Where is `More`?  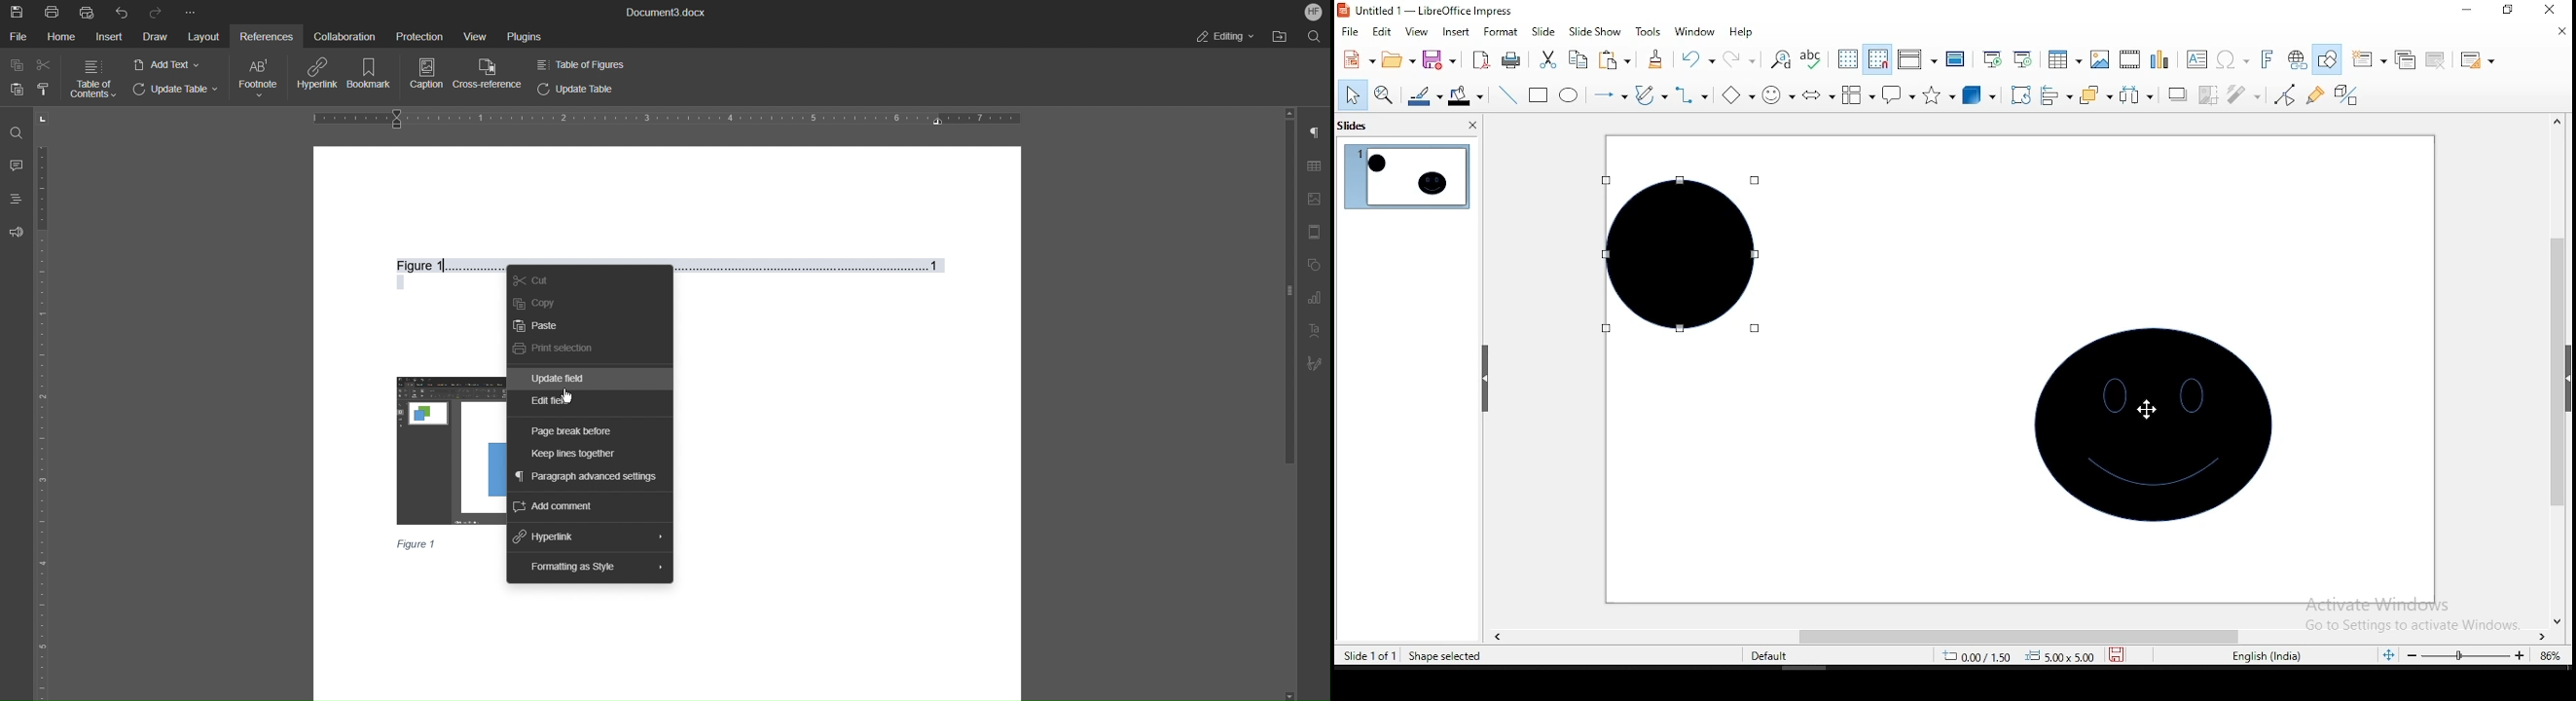 More is located at coordinates (191, 10).